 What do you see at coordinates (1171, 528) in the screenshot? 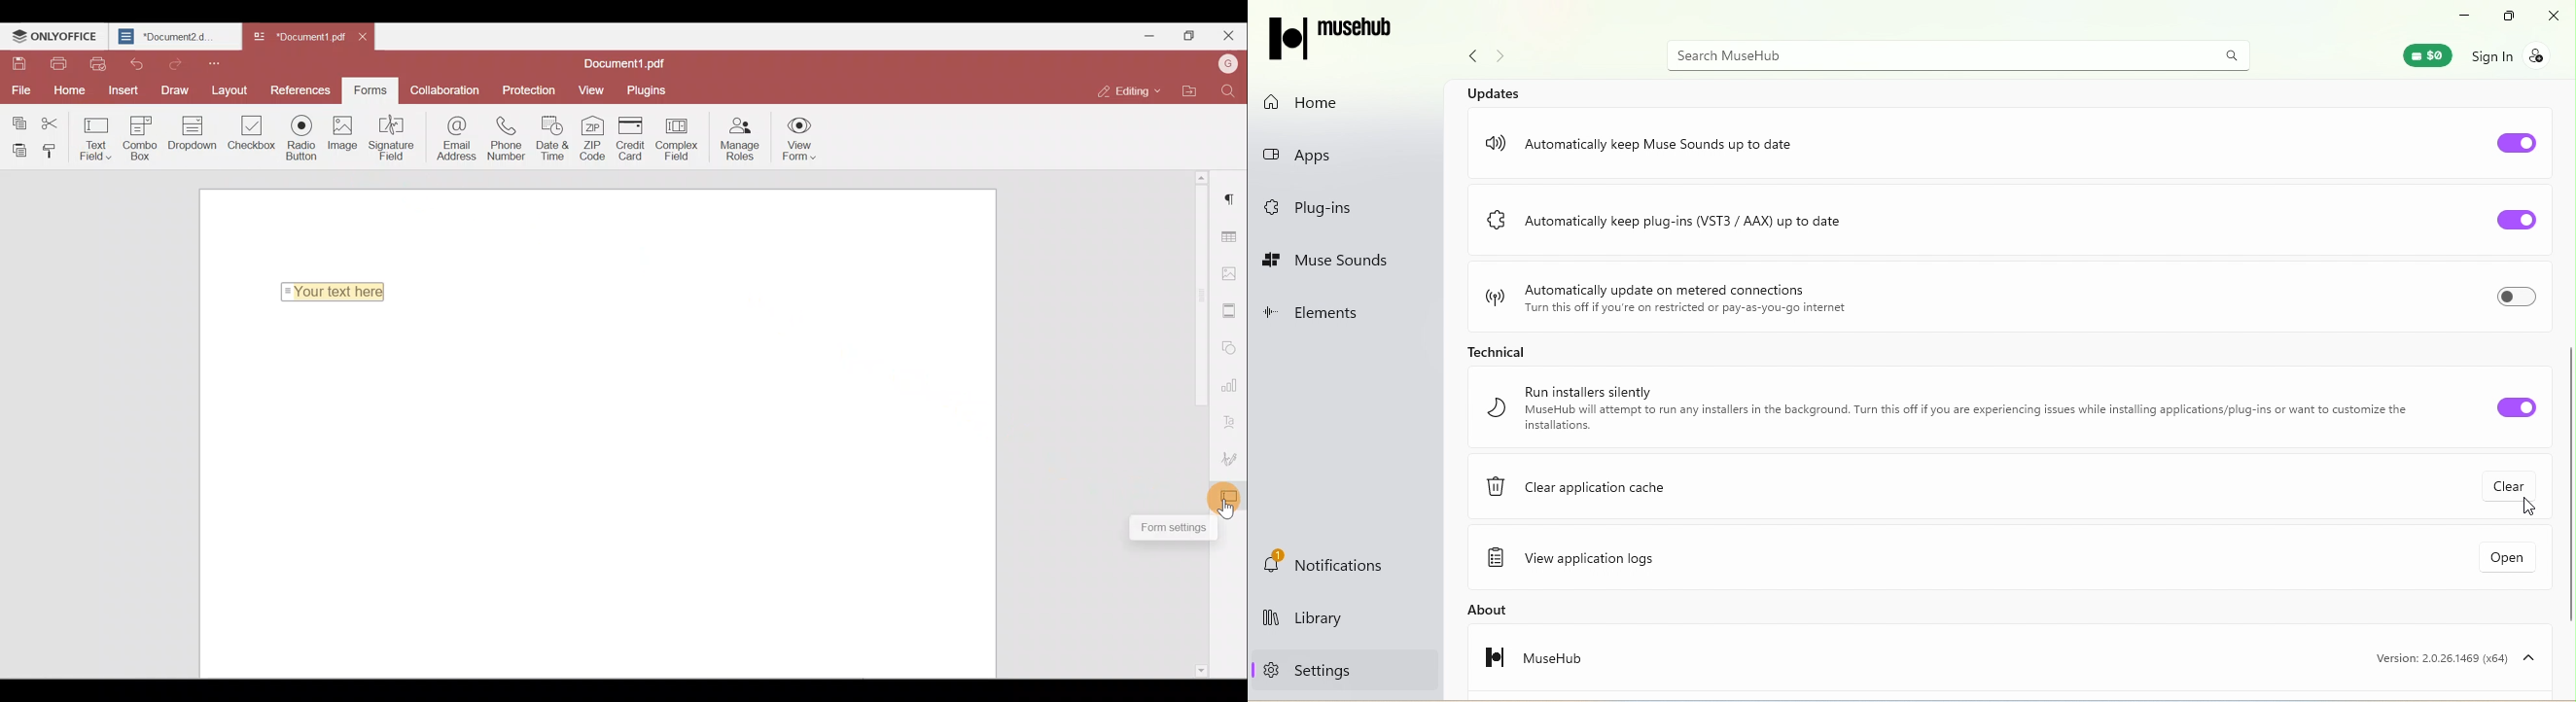
I see `Form settings` at bounding box center [1171, 528].